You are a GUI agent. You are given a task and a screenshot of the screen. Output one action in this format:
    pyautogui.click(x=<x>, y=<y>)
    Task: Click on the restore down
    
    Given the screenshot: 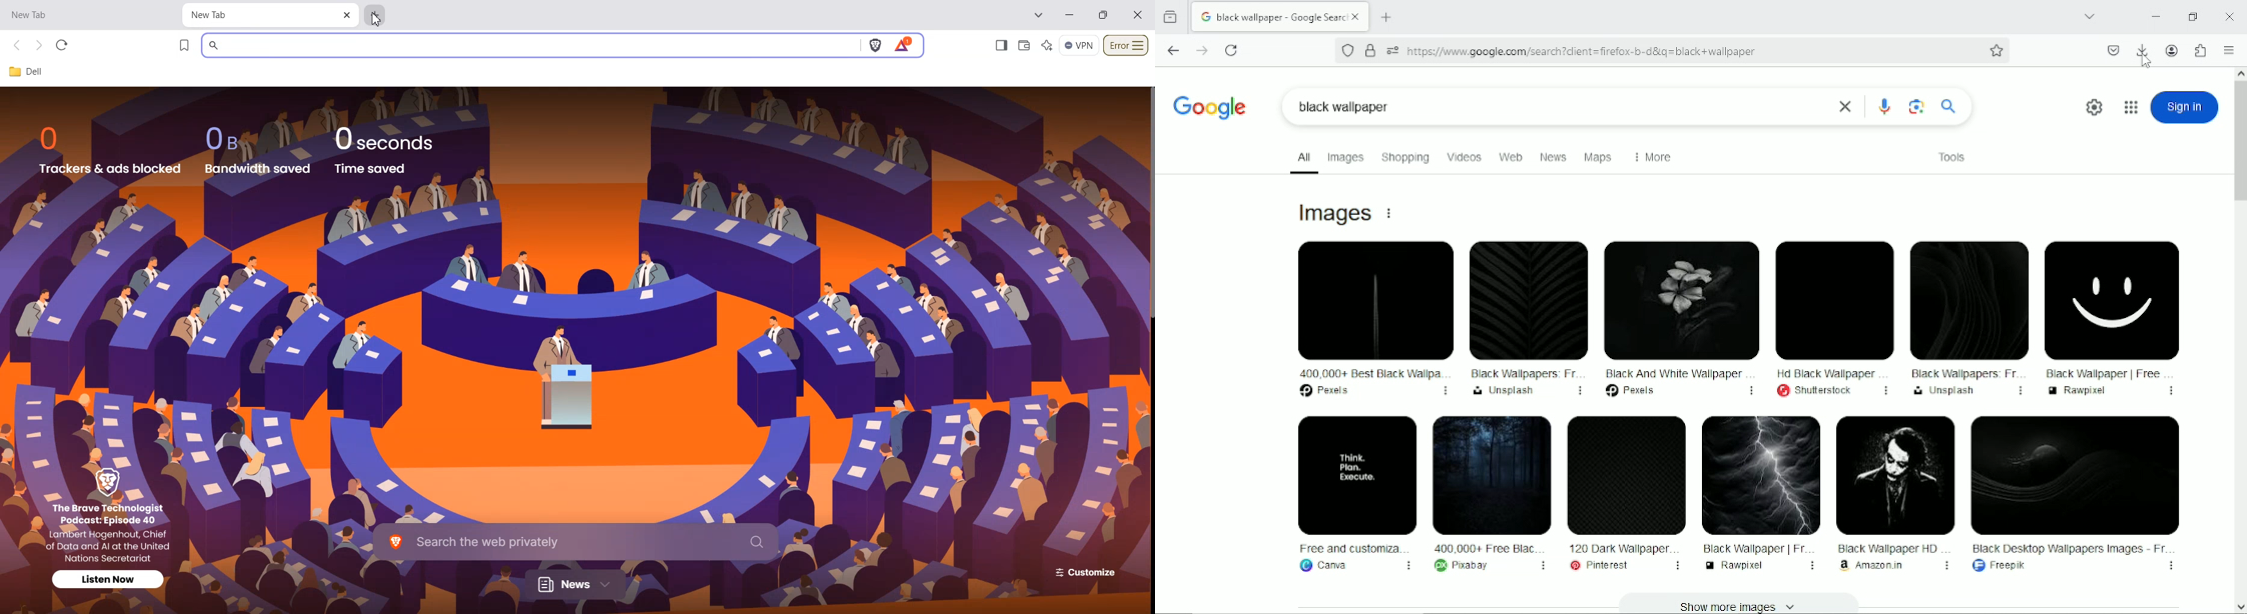 What is the action you would take?
    pyautogui.click(x=2194, y=17)
    